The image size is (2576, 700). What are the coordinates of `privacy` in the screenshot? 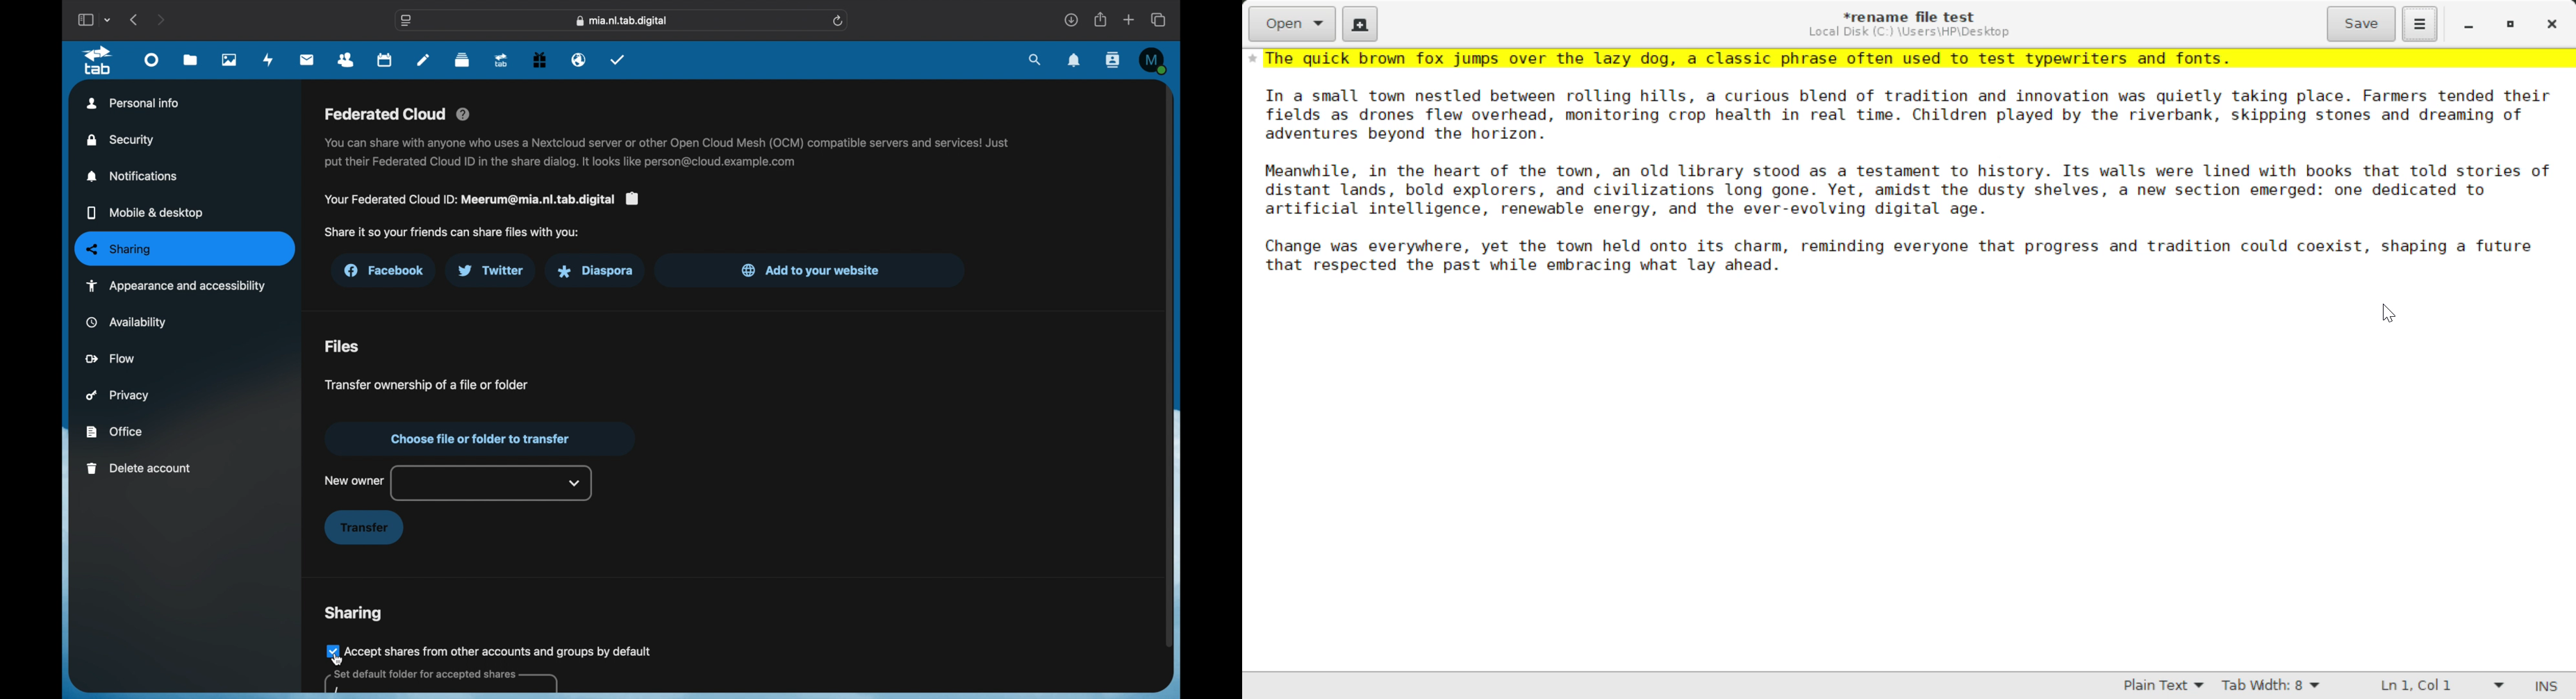 It's located at (118, 395).